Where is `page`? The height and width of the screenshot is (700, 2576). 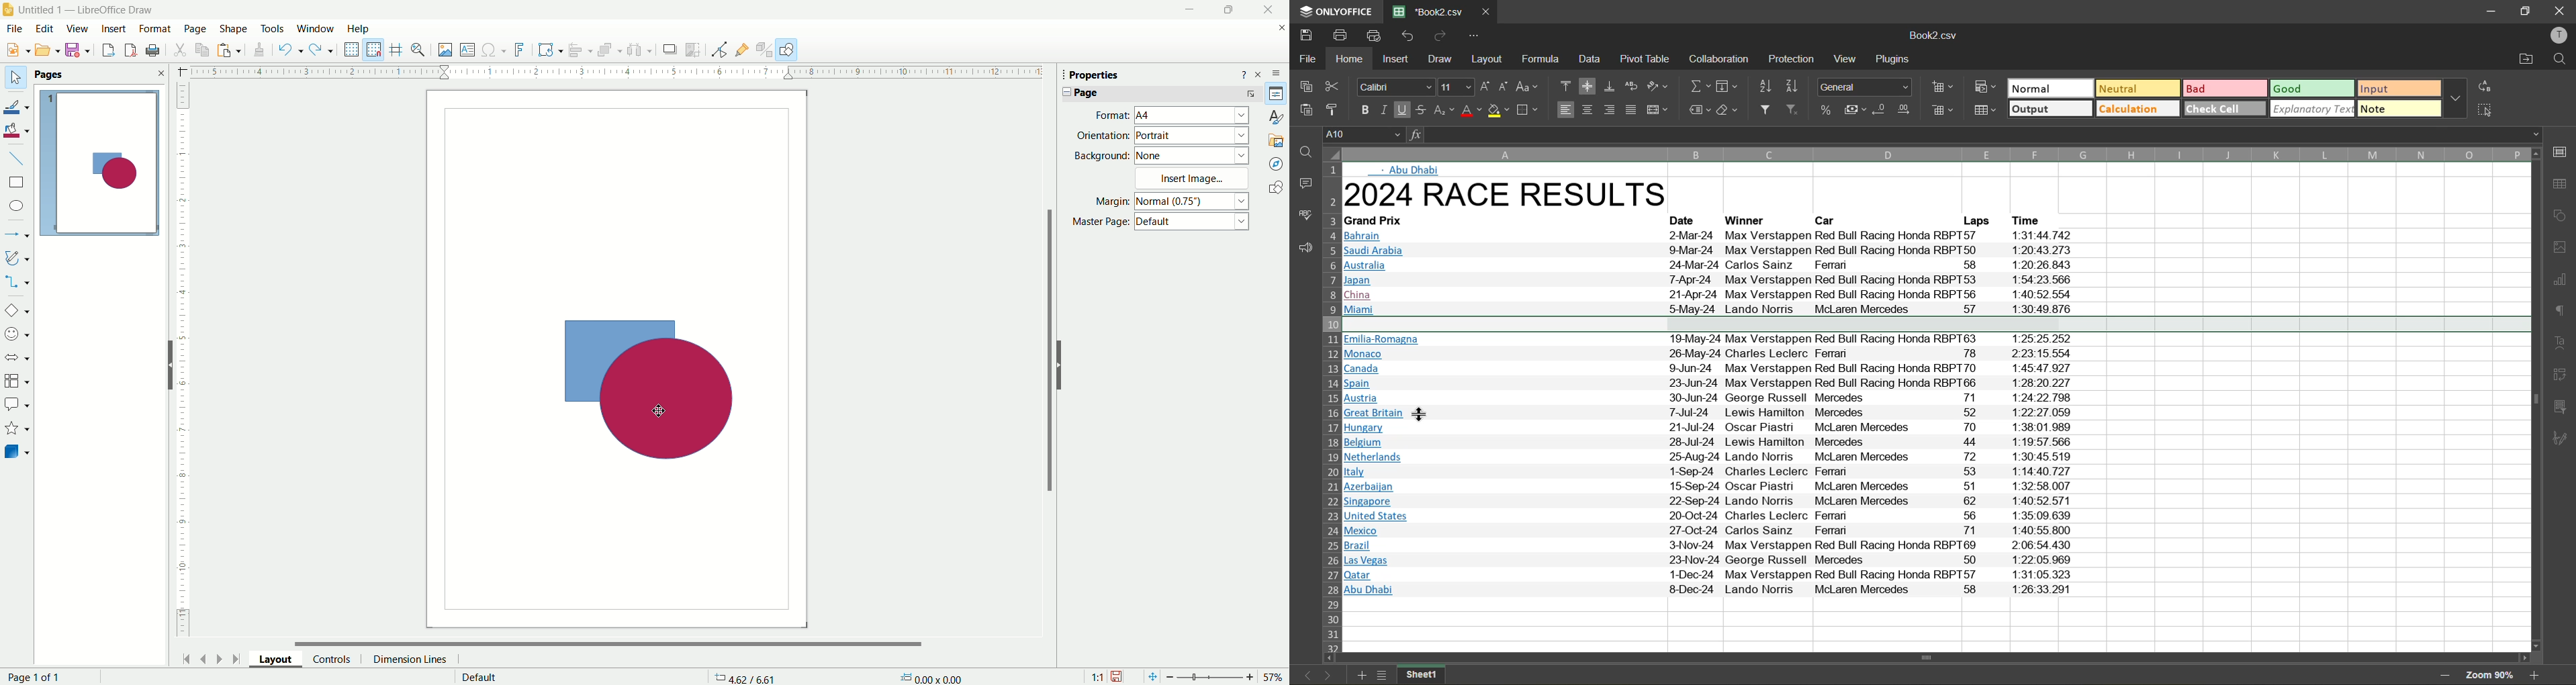
page is located at coordinates (36, 676).